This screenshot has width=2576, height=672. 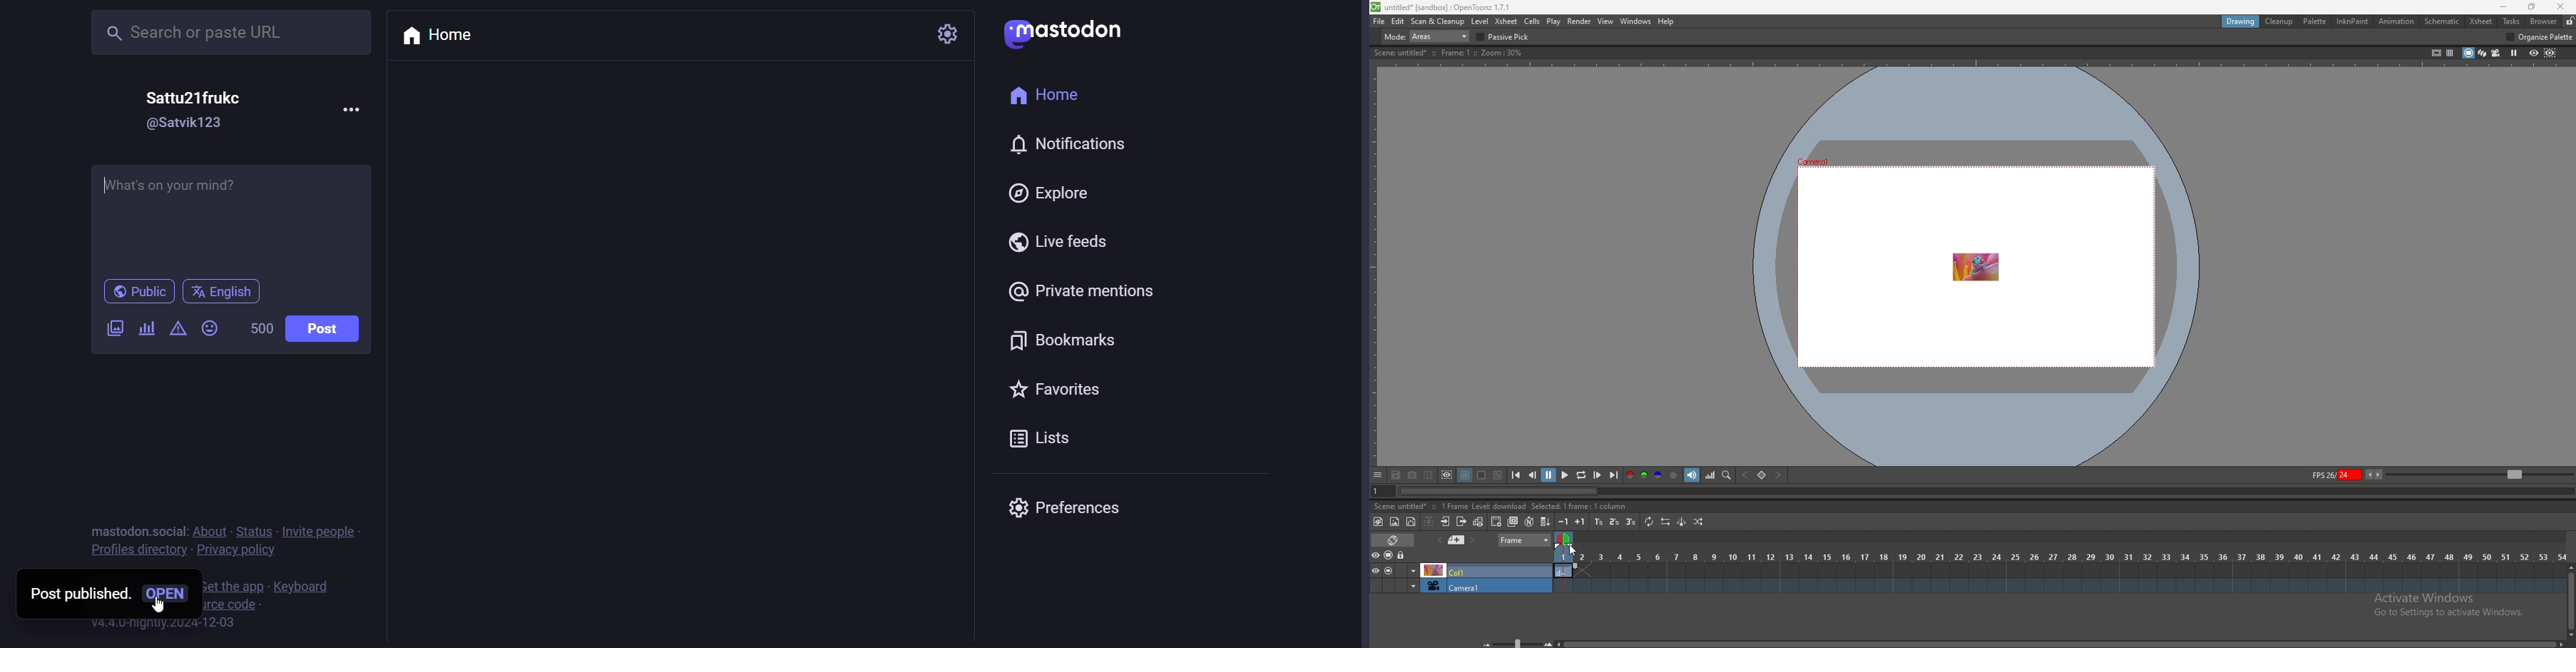 I want to click on close, so click(x=2561, y=6).